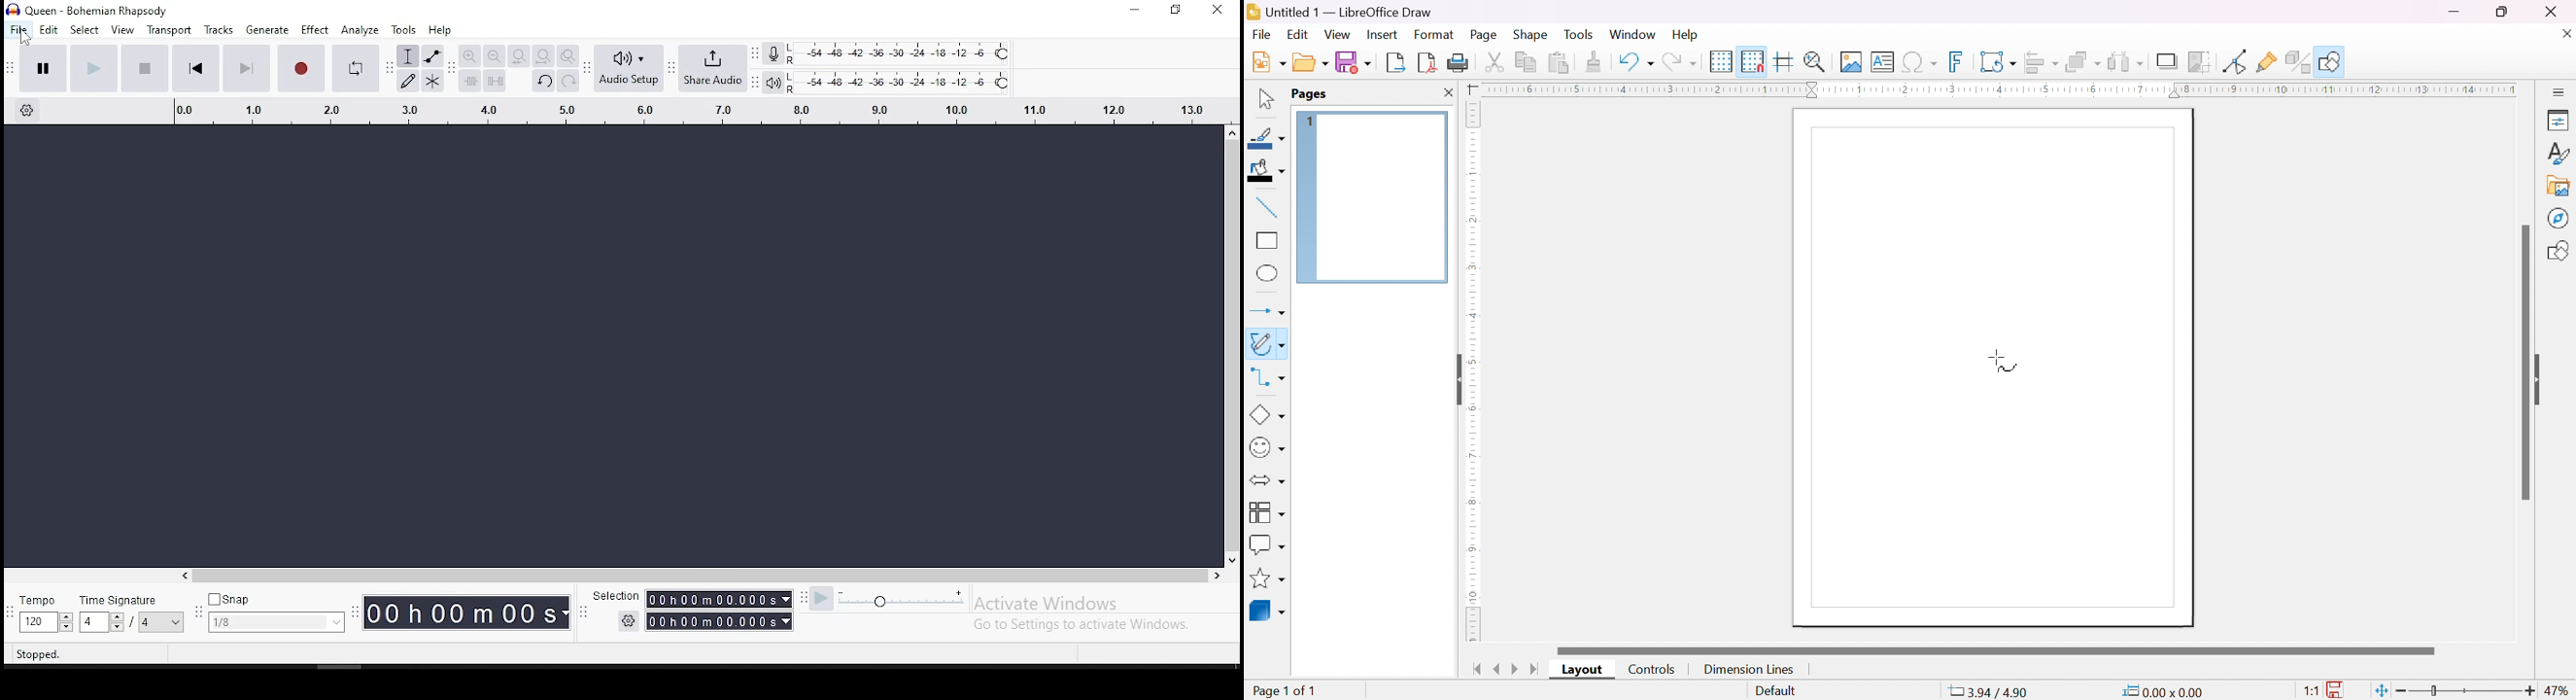 The width and height of the screenshot is (2576, 700). Describe the element at coordinates (2338, 691) in the screenshot. I see `the documents has not been modified since the last file.` at that location.